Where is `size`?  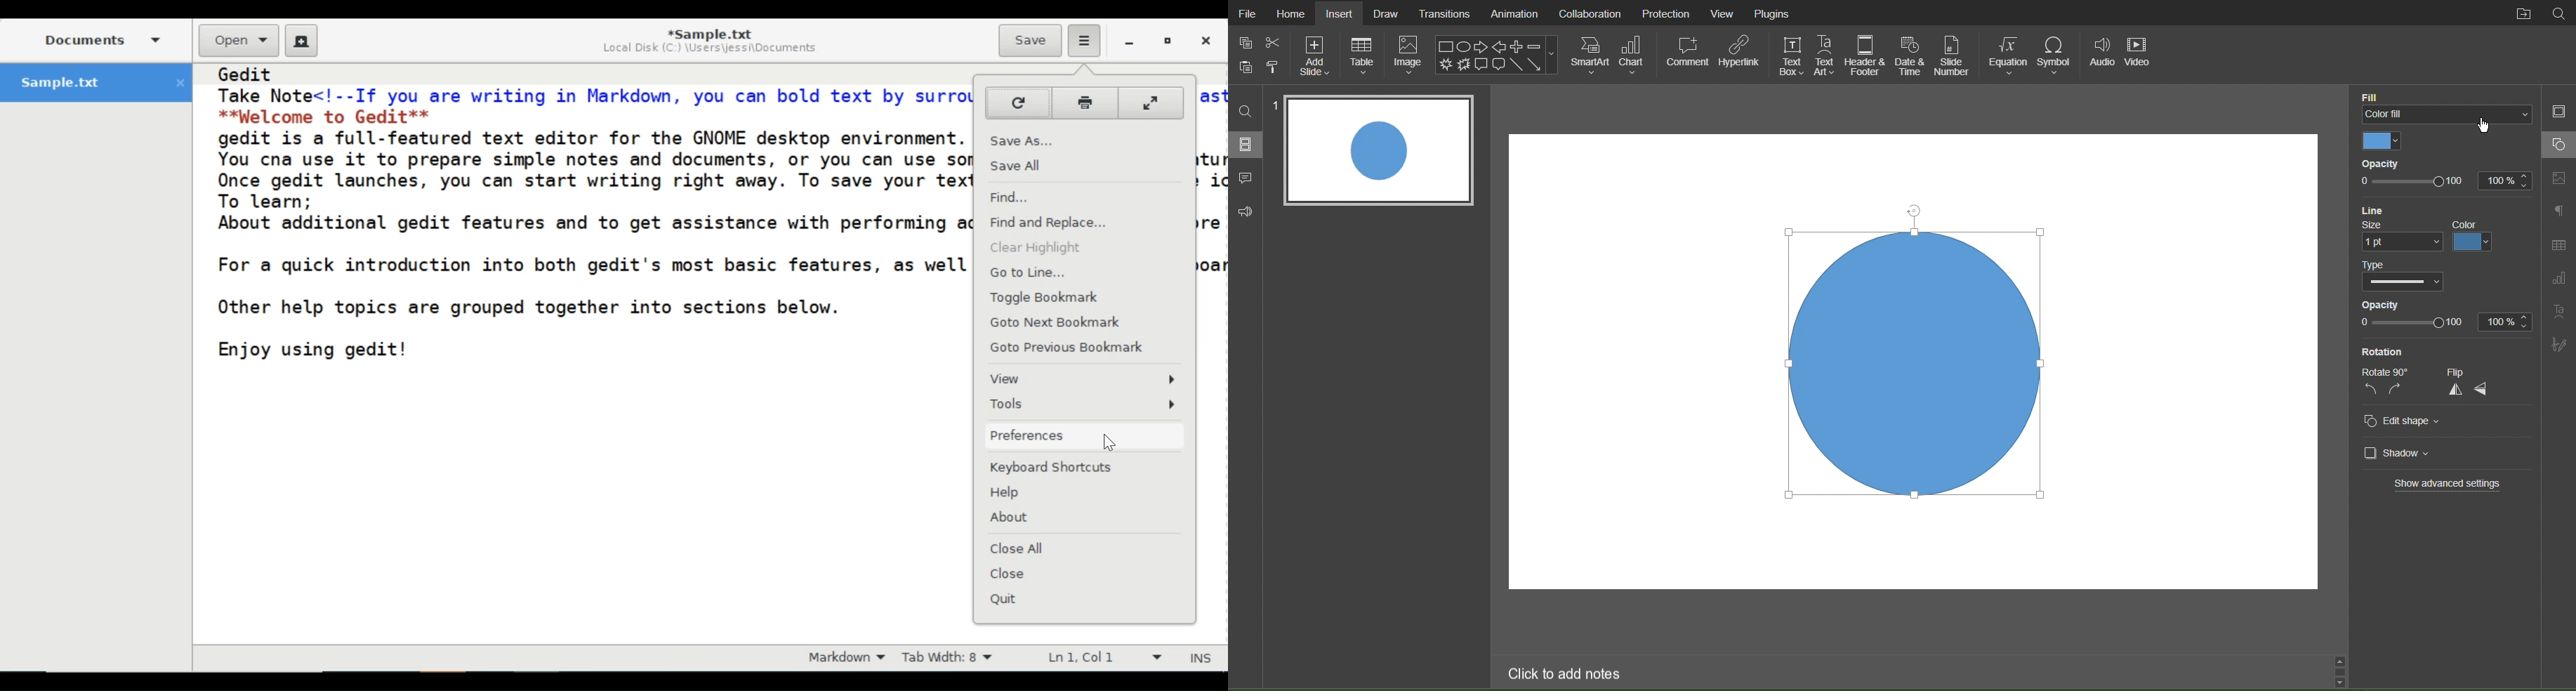
size is located at coordinates (2374, 223).